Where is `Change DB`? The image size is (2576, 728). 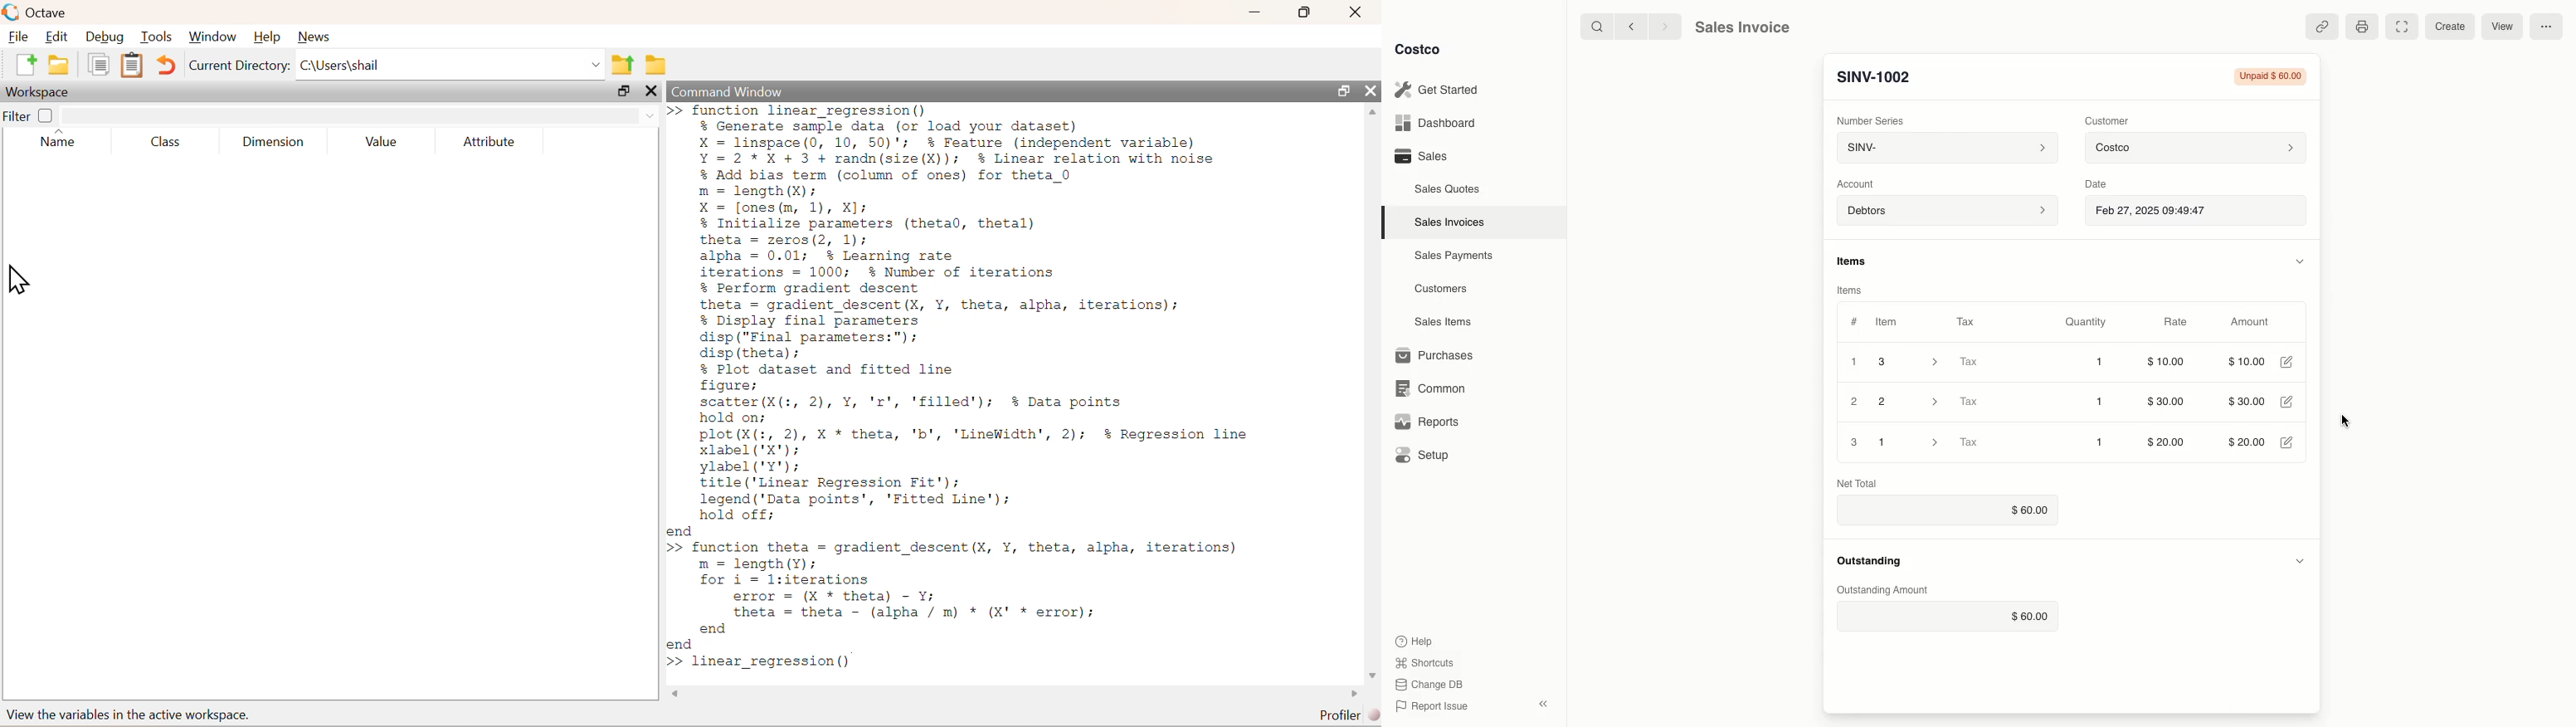
Change DB is located at coordinates (1431, 682).